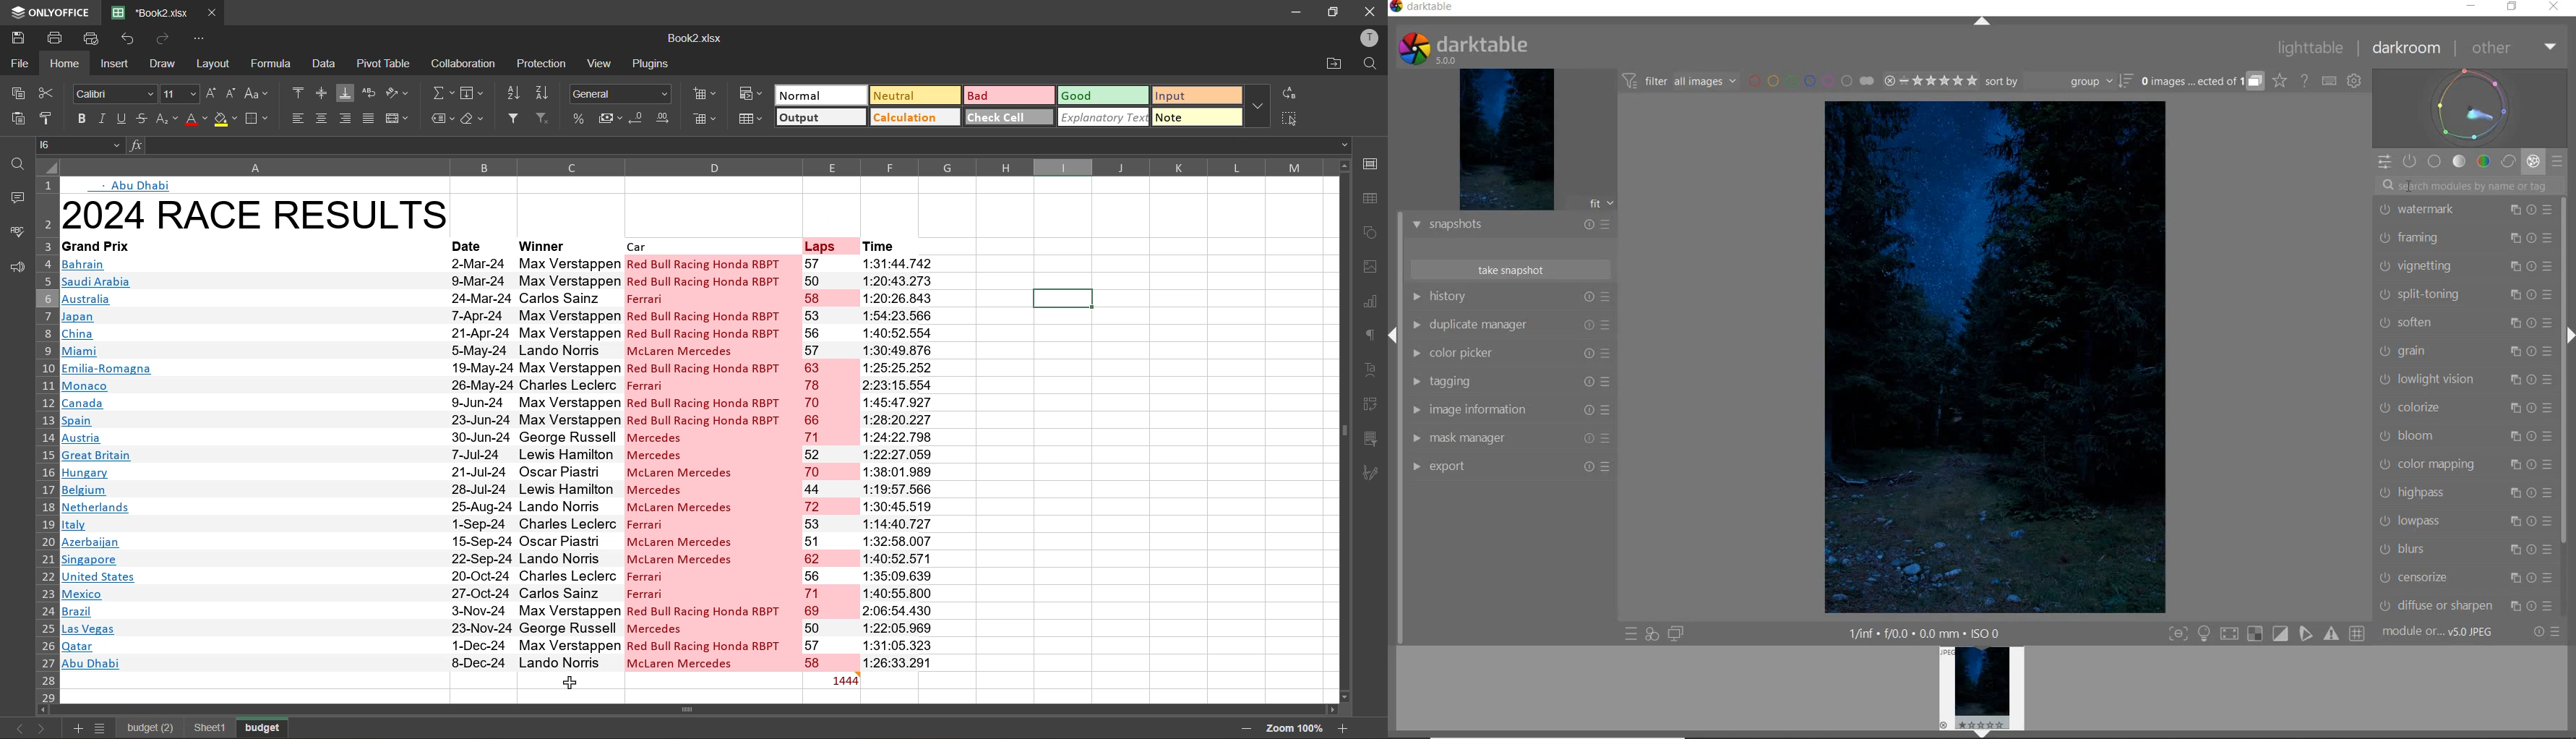 The width and height of the screenshot is (2576, 756). Describe the element at coordinates (1257, 106) in the screenshot. I see `more options` at that location.